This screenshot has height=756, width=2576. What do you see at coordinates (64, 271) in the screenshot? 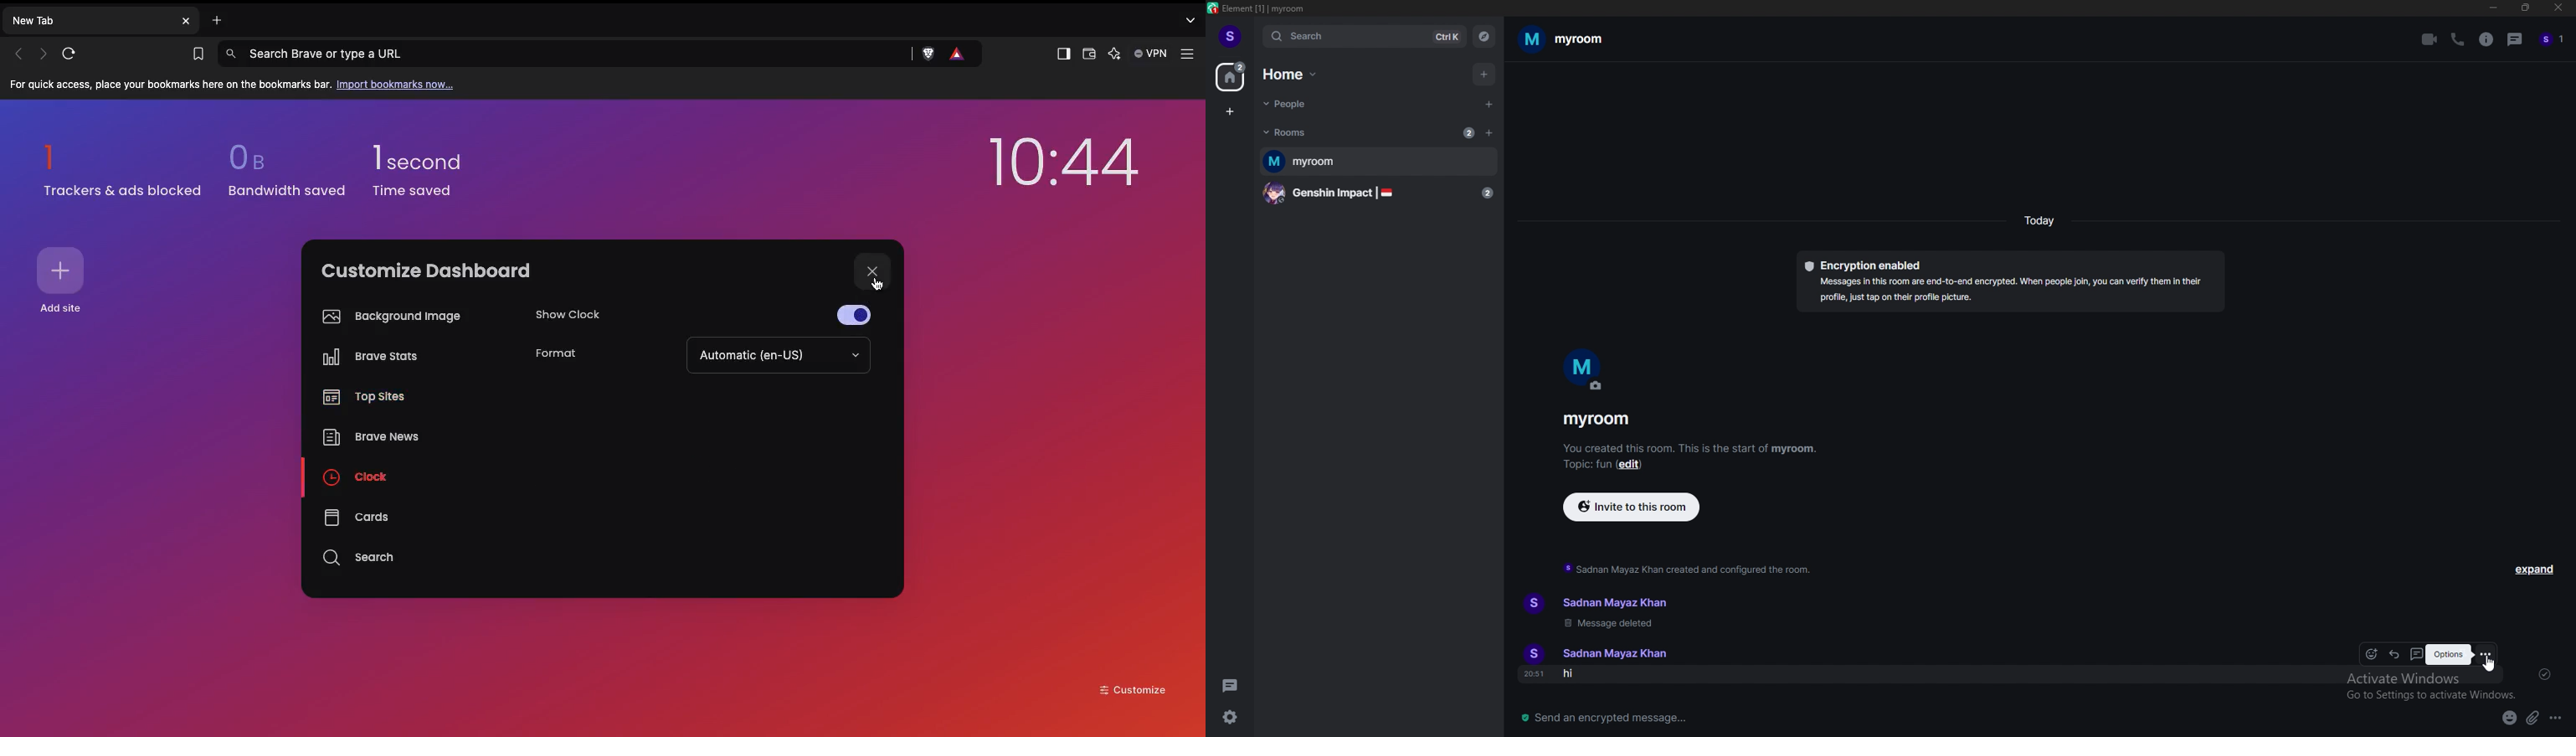
I see `Add site` at bounding box center [64, 271].